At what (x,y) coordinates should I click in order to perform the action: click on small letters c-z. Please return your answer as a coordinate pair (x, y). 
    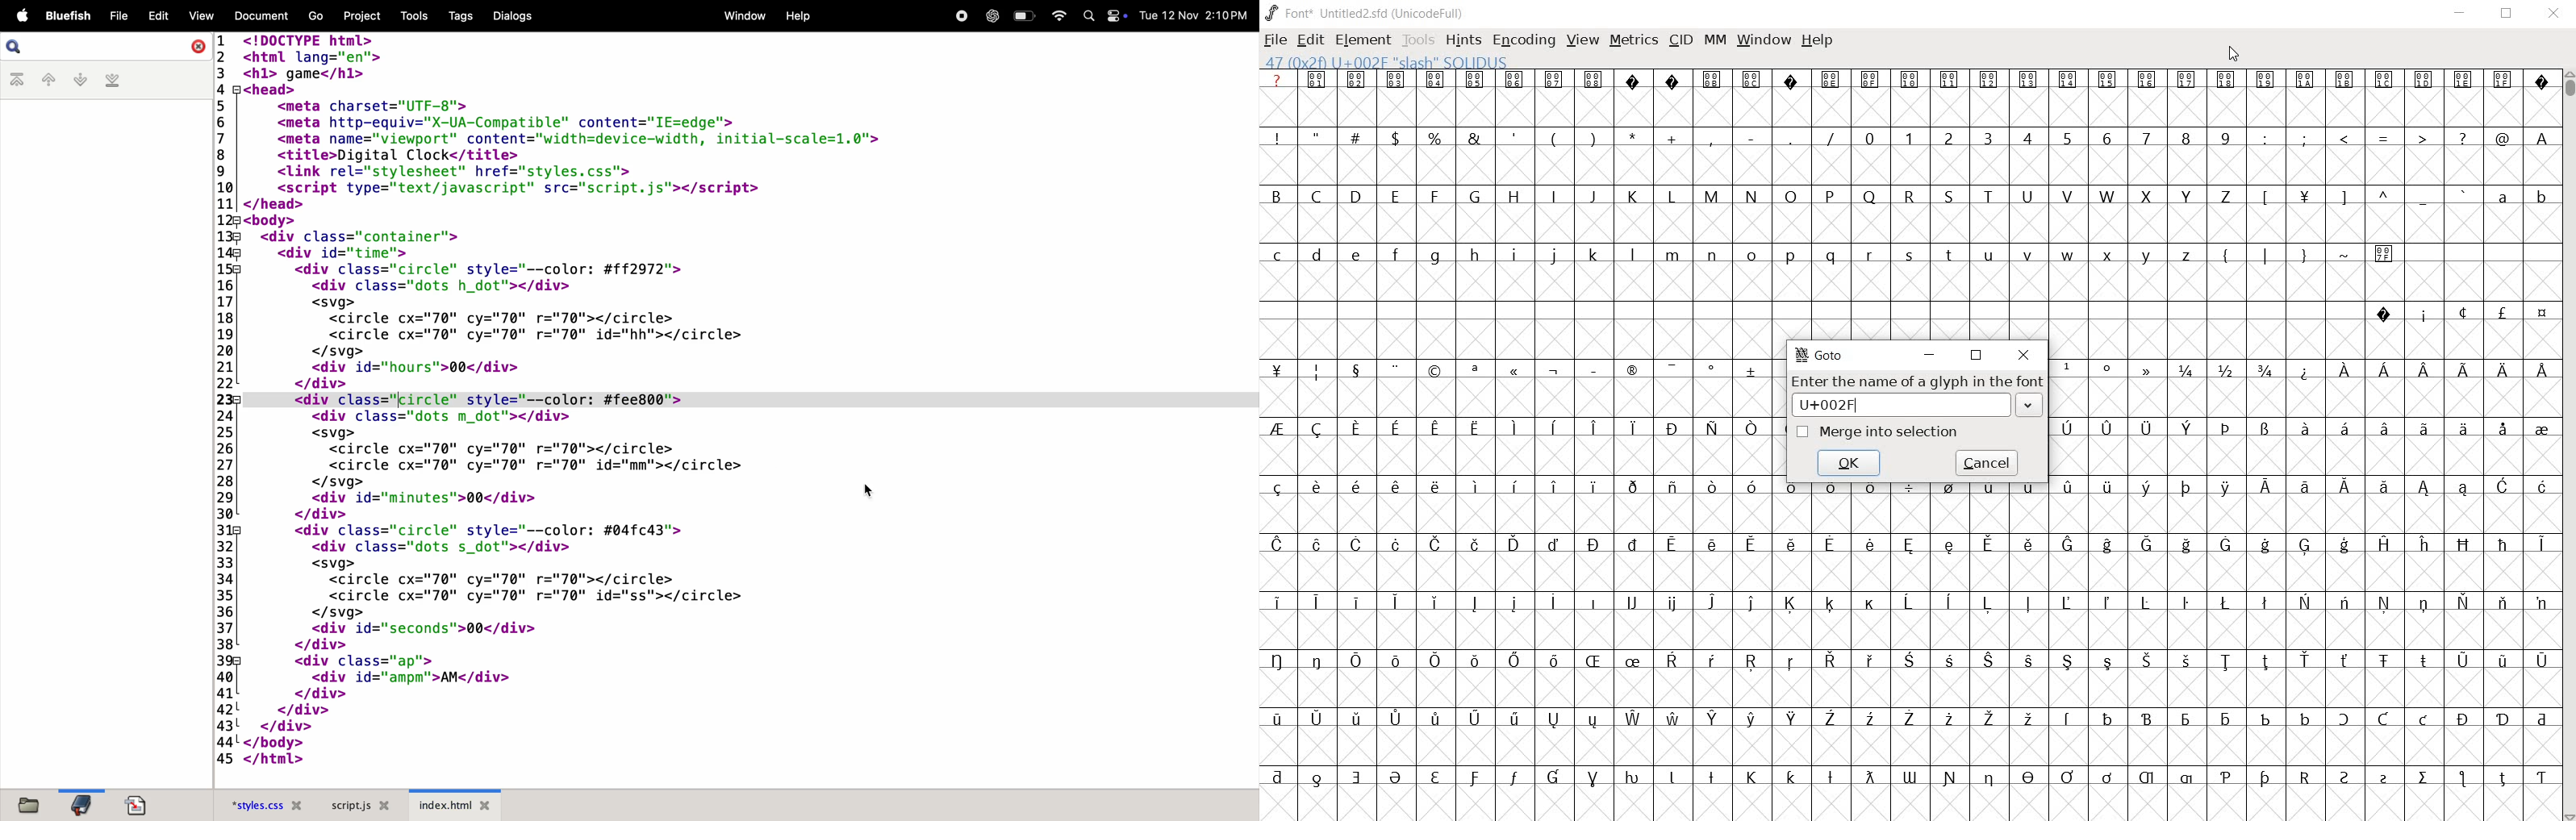
    Looking at the image, I should click on (1738, 253).